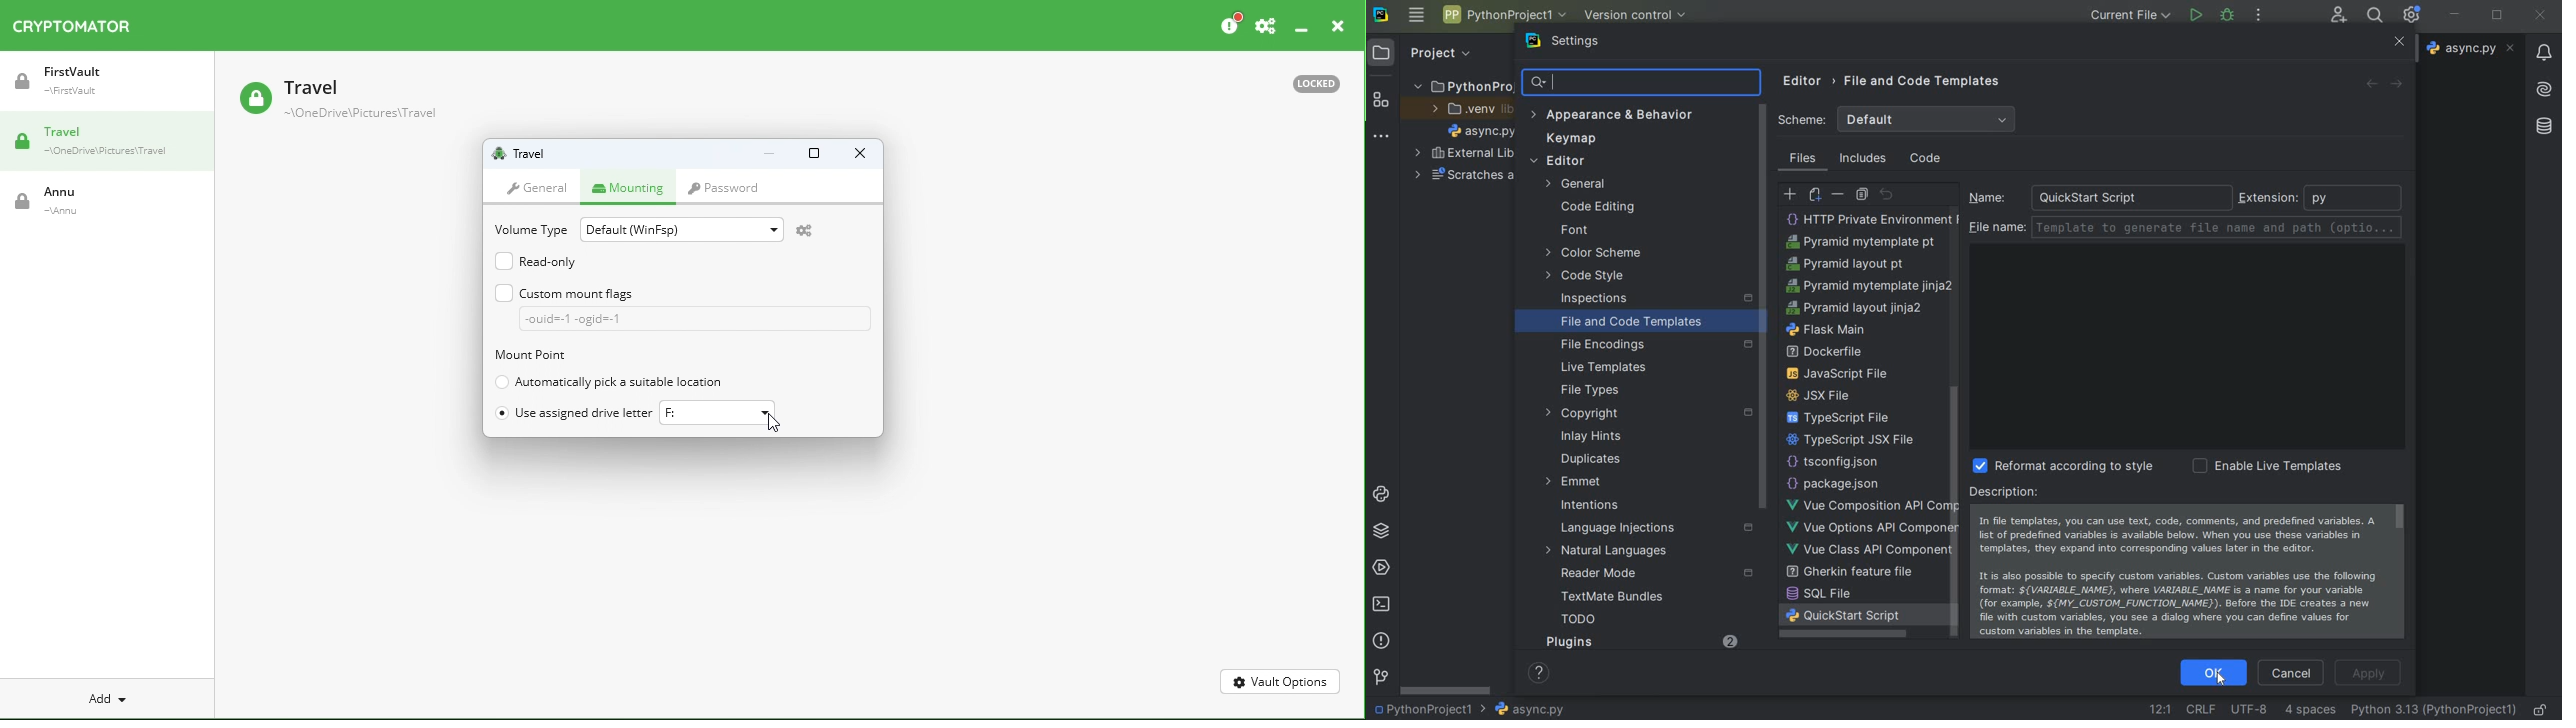 The width and height of the screenshot is (2576, 728). What do you see at coordinates (1653, 300) in the screenshot?
I see `inspections` at bounding box center [1653, 300].